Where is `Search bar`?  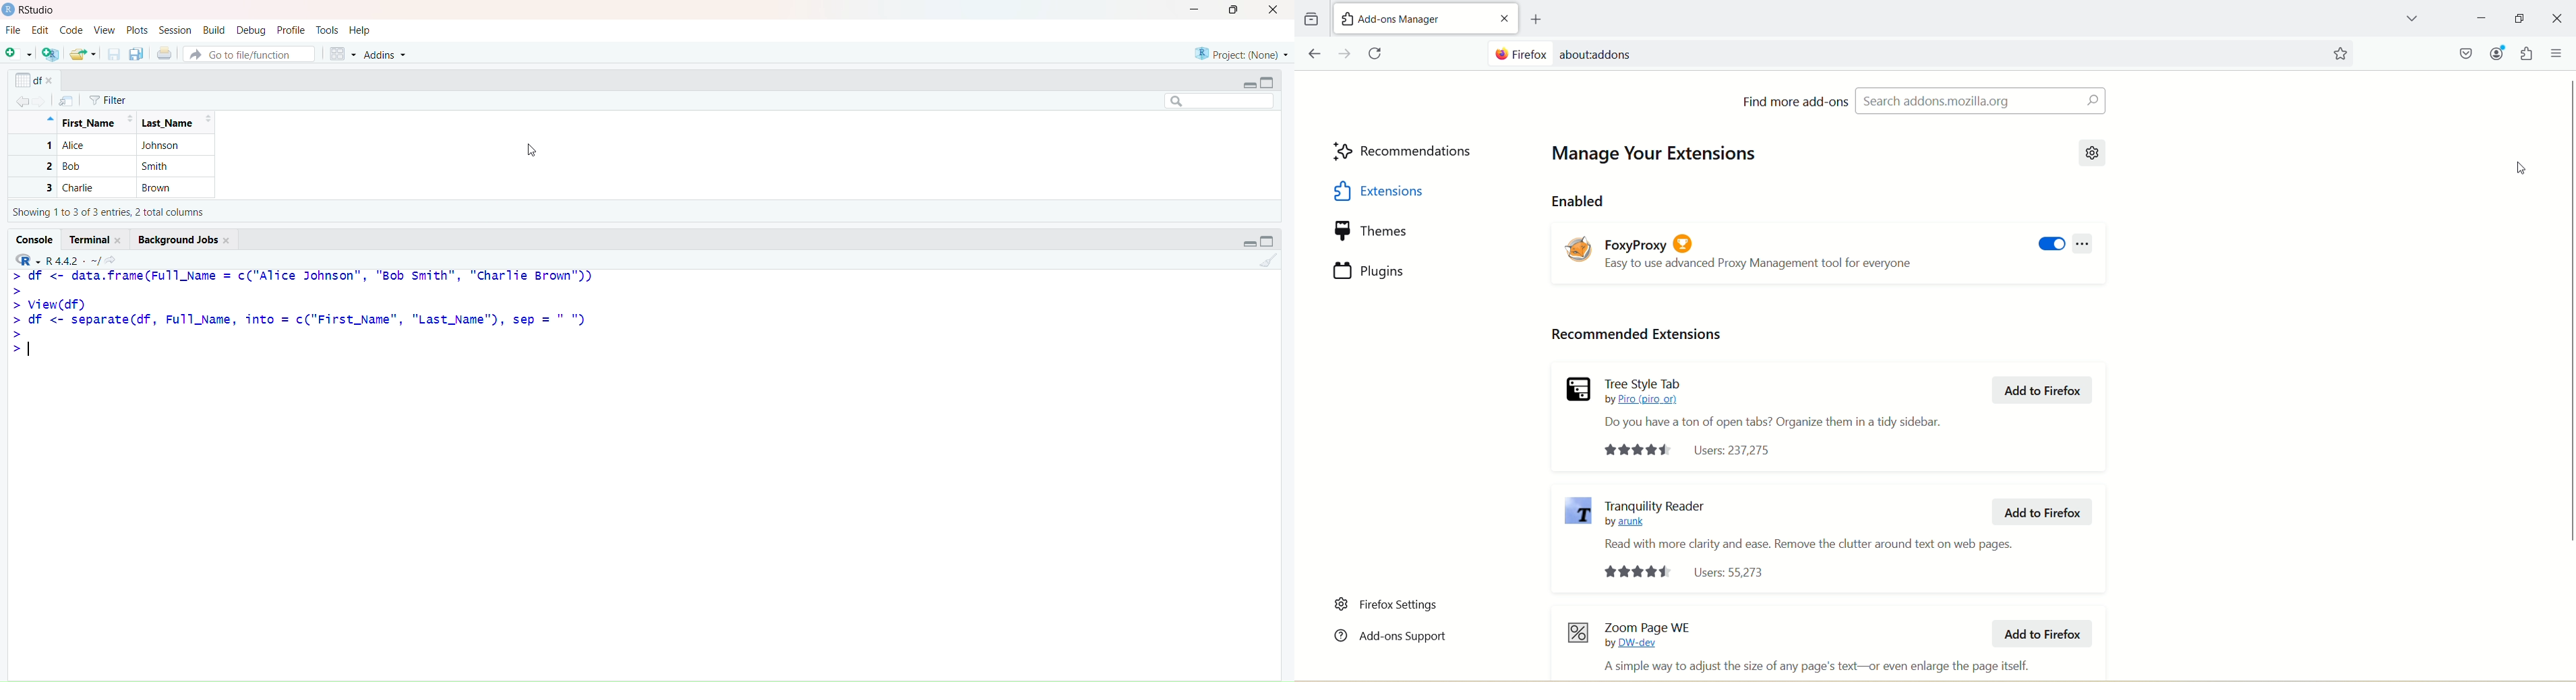
Search bar is located at coordinates (1218, 102).